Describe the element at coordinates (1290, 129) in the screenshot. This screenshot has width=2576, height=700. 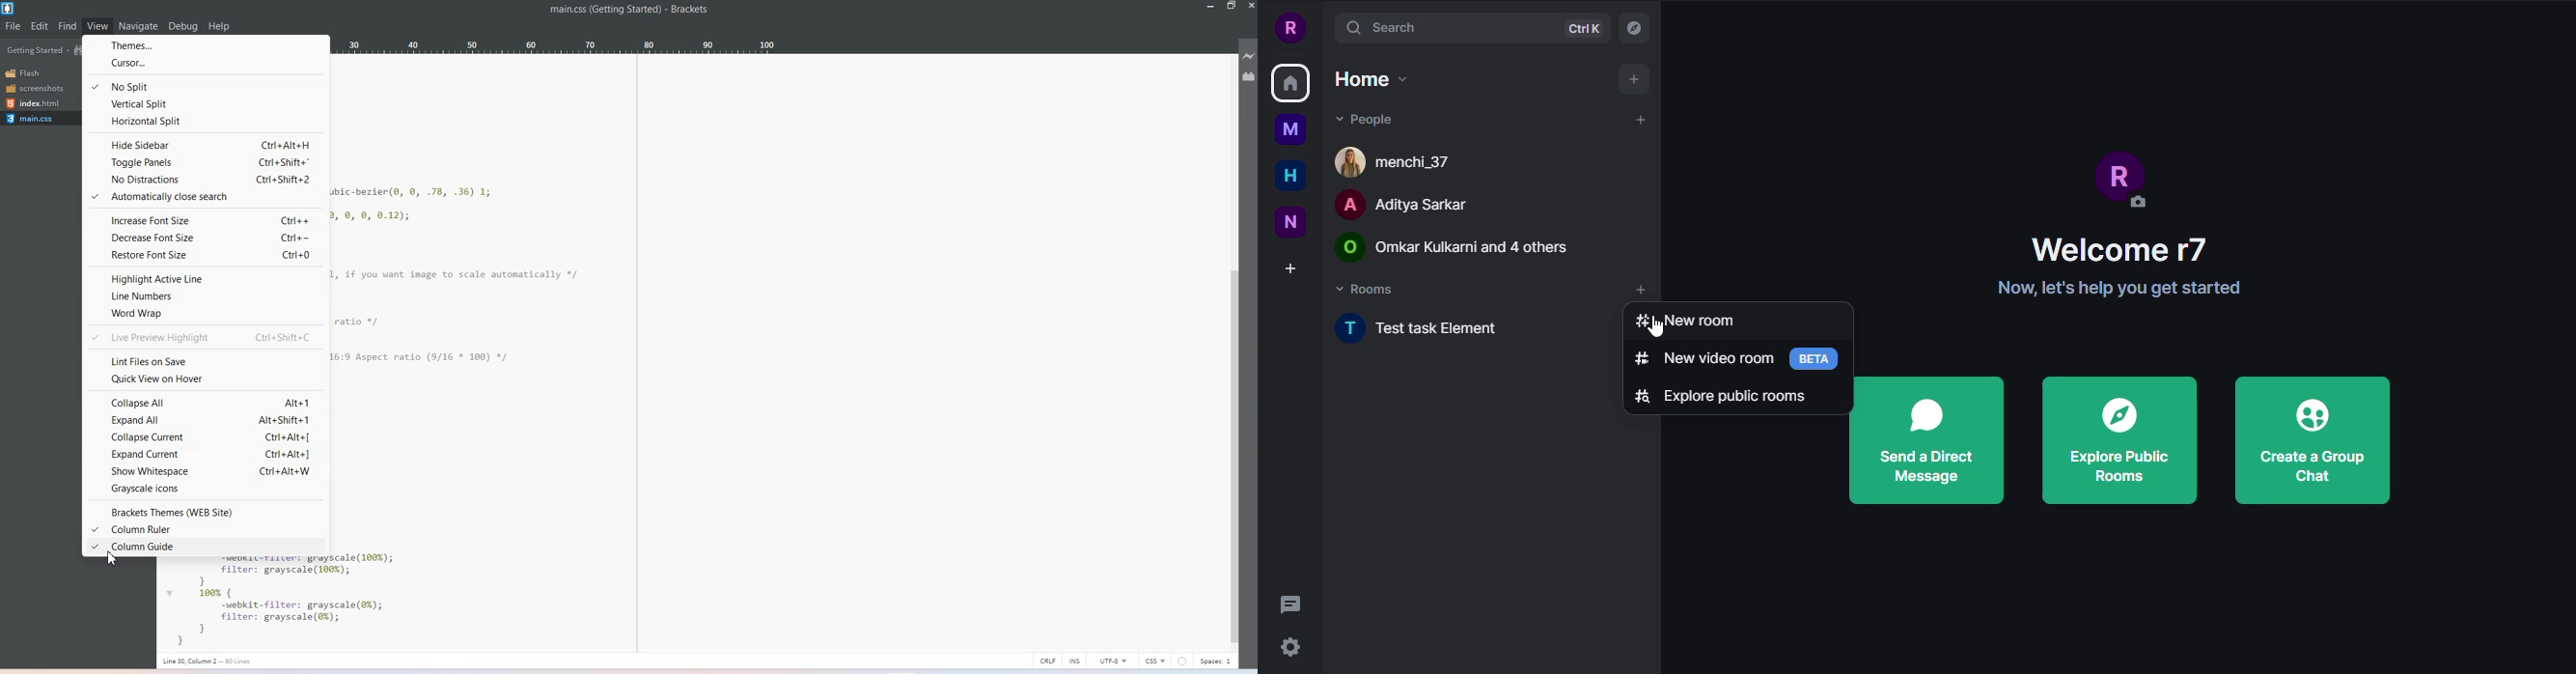
I see `myspace` at that location.